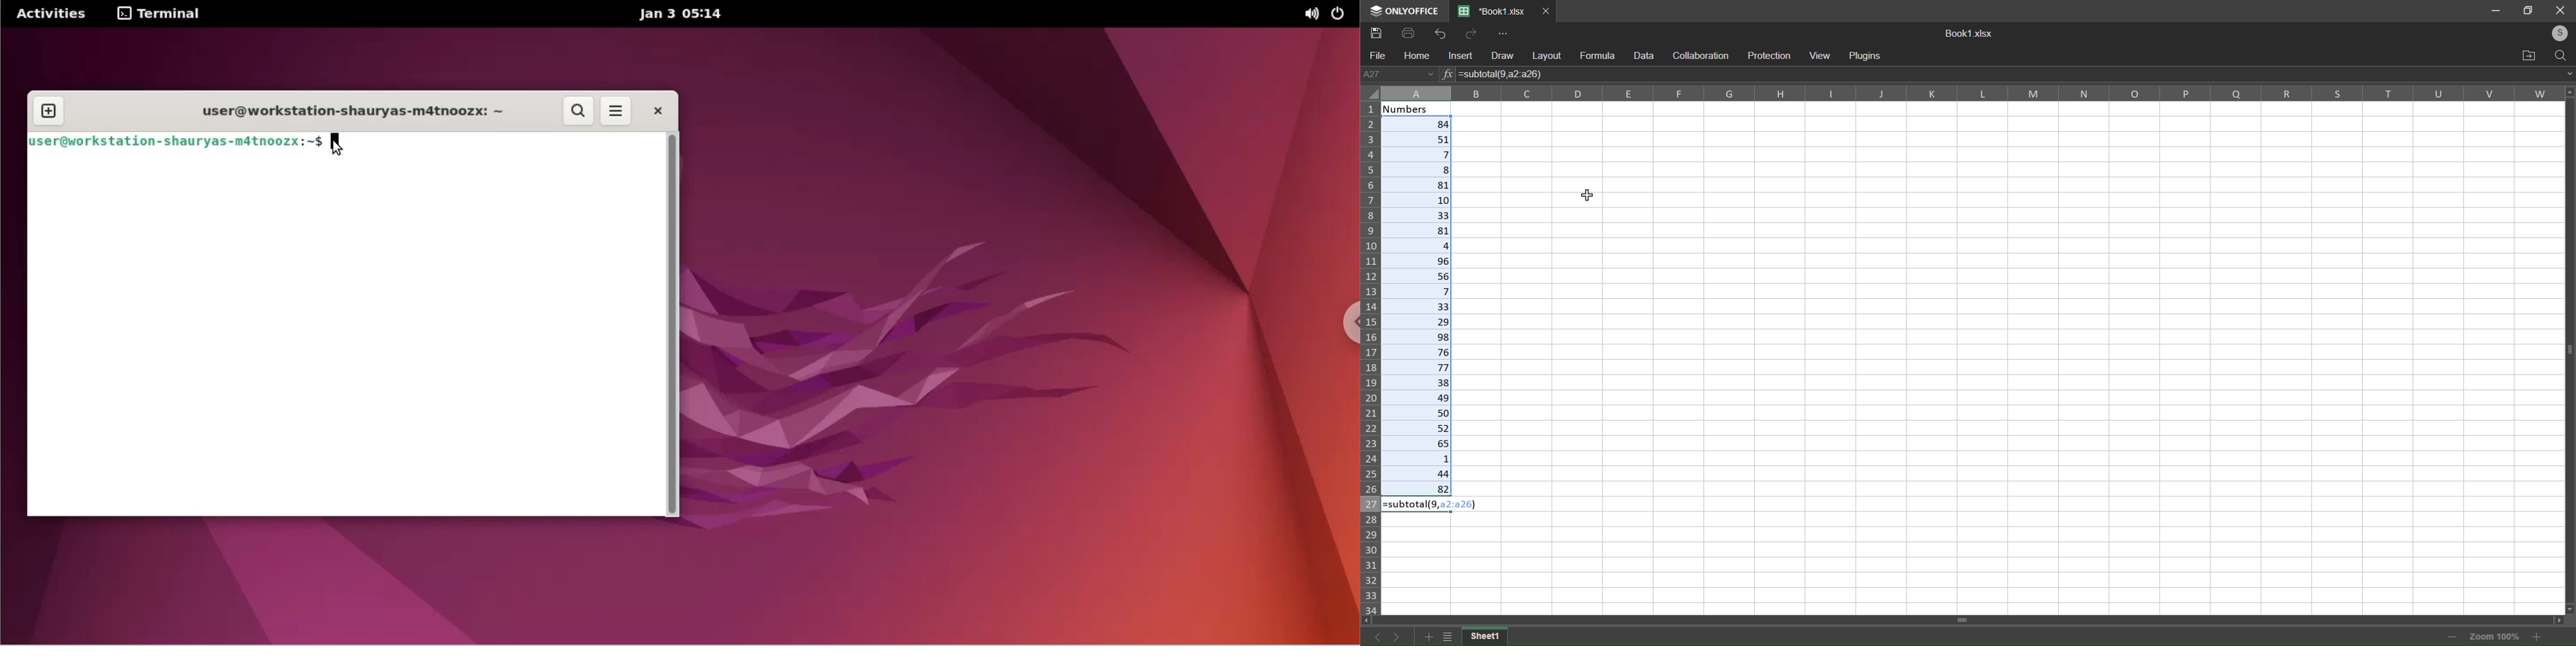 Image resolution: width=2576 pixels, height=672 pixels. I want to click on add sheet, so click(1429, 637).